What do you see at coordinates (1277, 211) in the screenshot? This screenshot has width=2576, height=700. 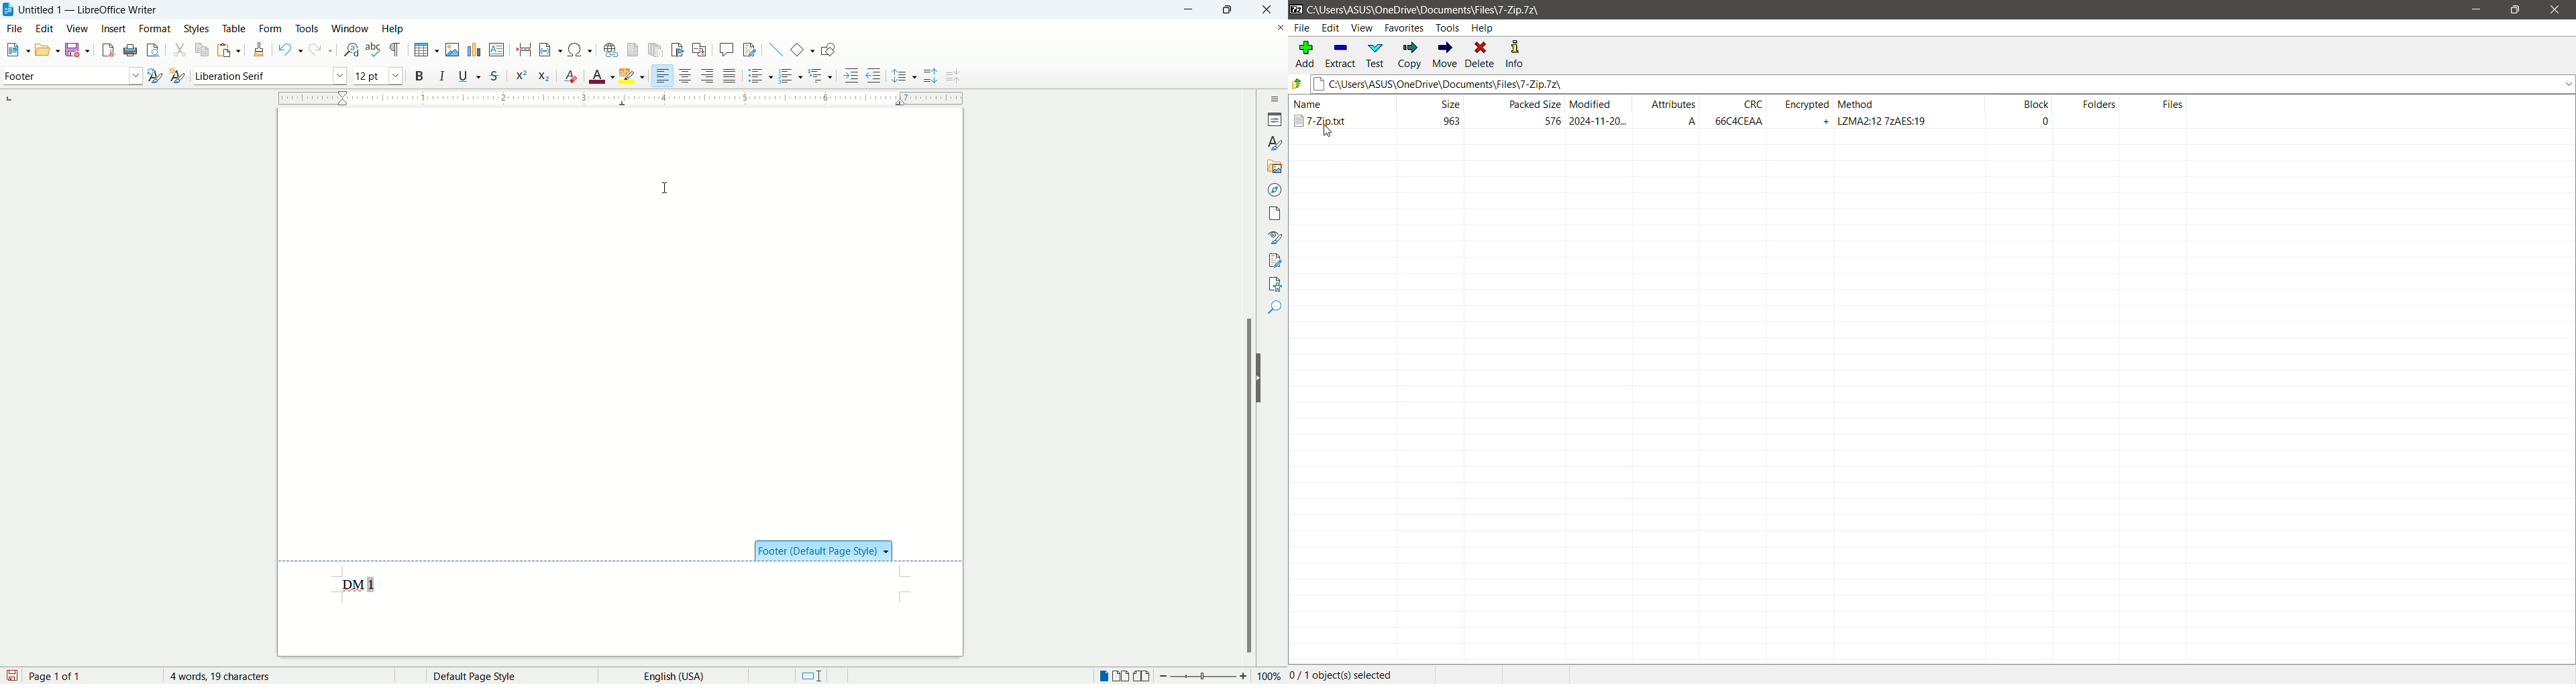 I see `page` at bounding box center [1277, 211].